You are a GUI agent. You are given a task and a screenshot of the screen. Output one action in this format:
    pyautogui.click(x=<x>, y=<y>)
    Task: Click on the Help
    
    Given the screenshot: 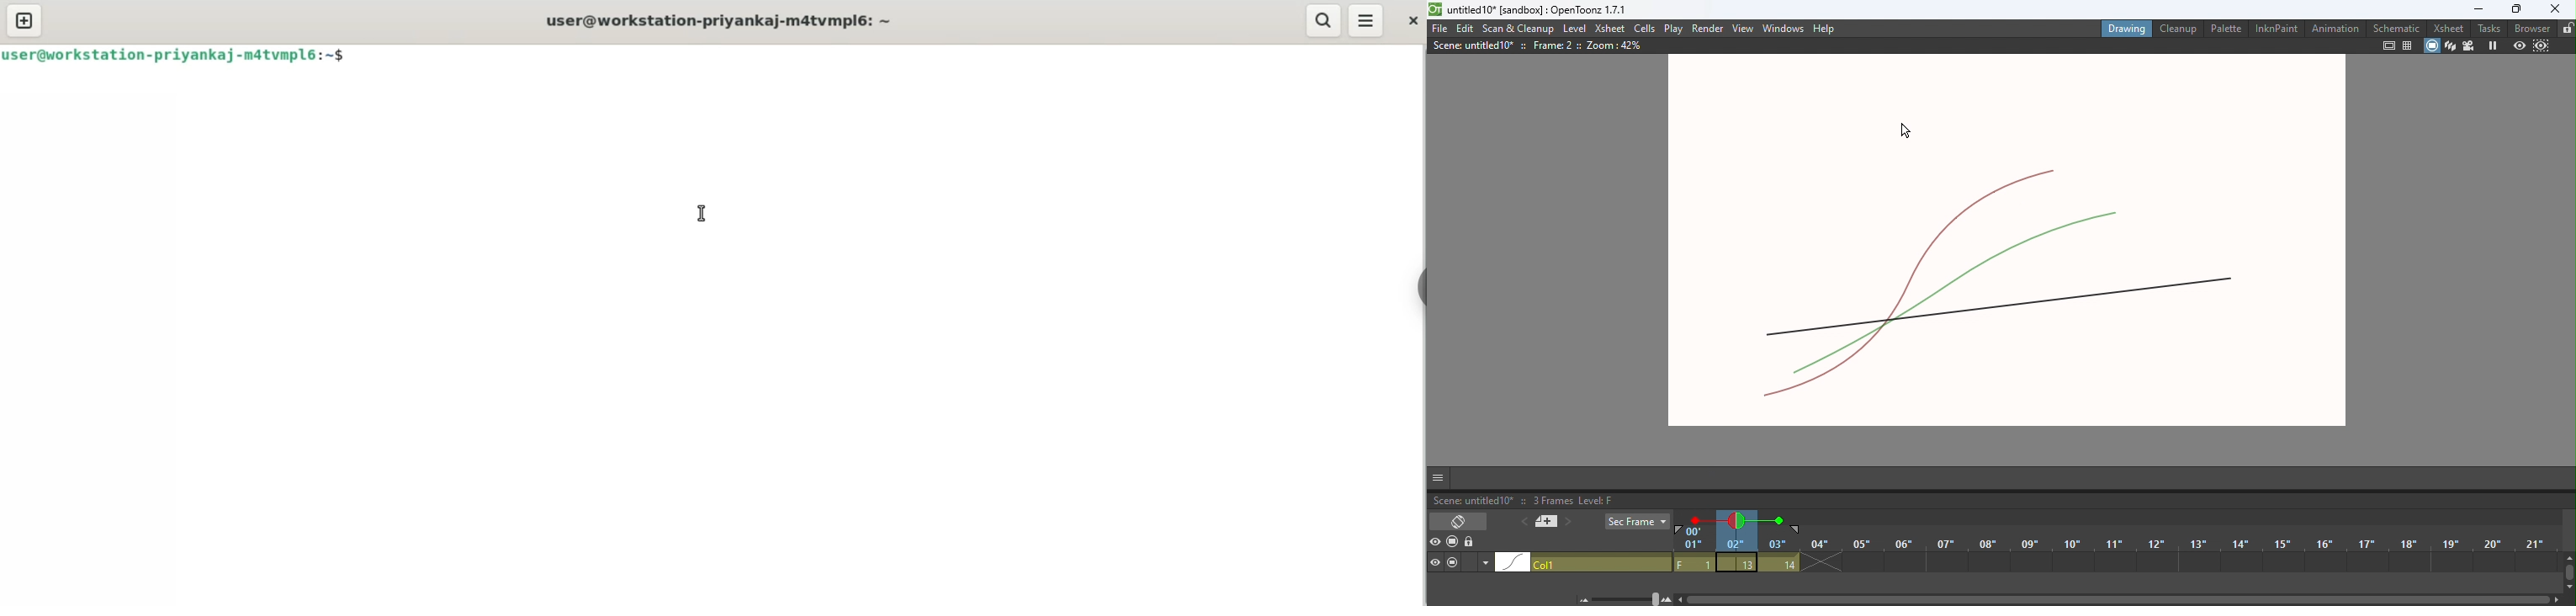 What is the action you would take?
    pyautogui.click(x=1831, y=26)
    